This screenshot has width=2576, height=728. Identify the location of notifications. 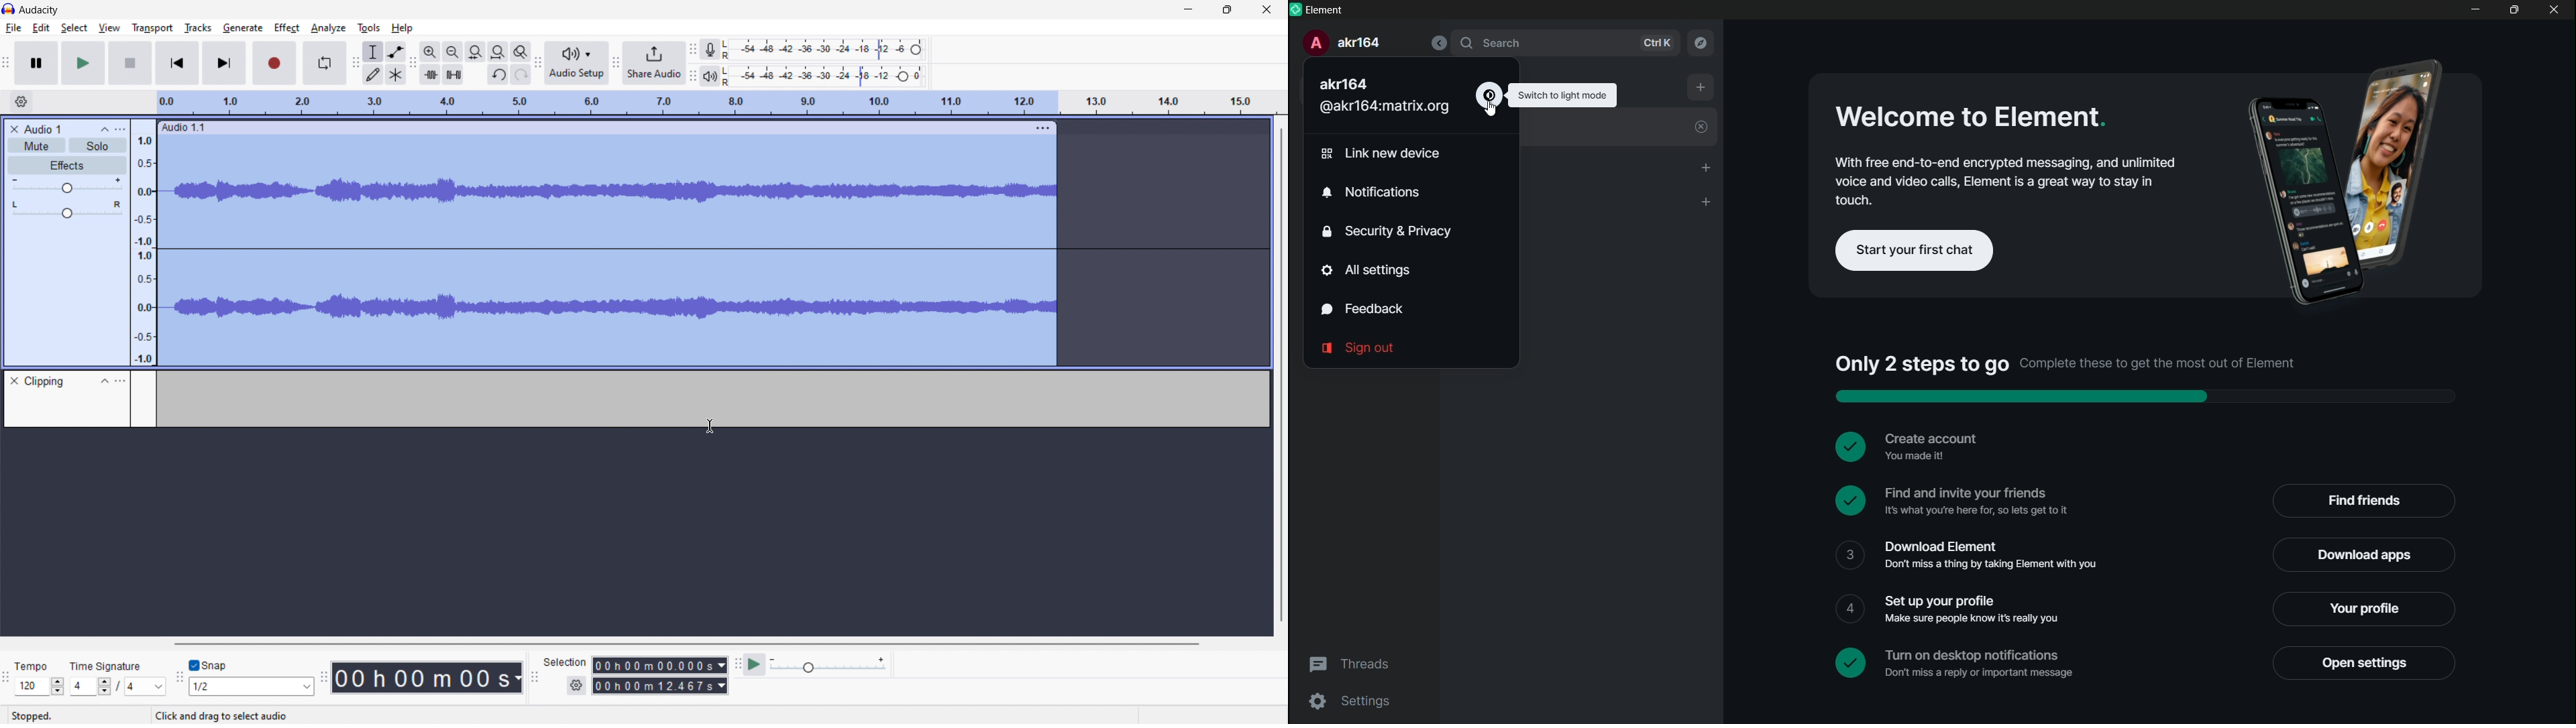
(1371, 193).